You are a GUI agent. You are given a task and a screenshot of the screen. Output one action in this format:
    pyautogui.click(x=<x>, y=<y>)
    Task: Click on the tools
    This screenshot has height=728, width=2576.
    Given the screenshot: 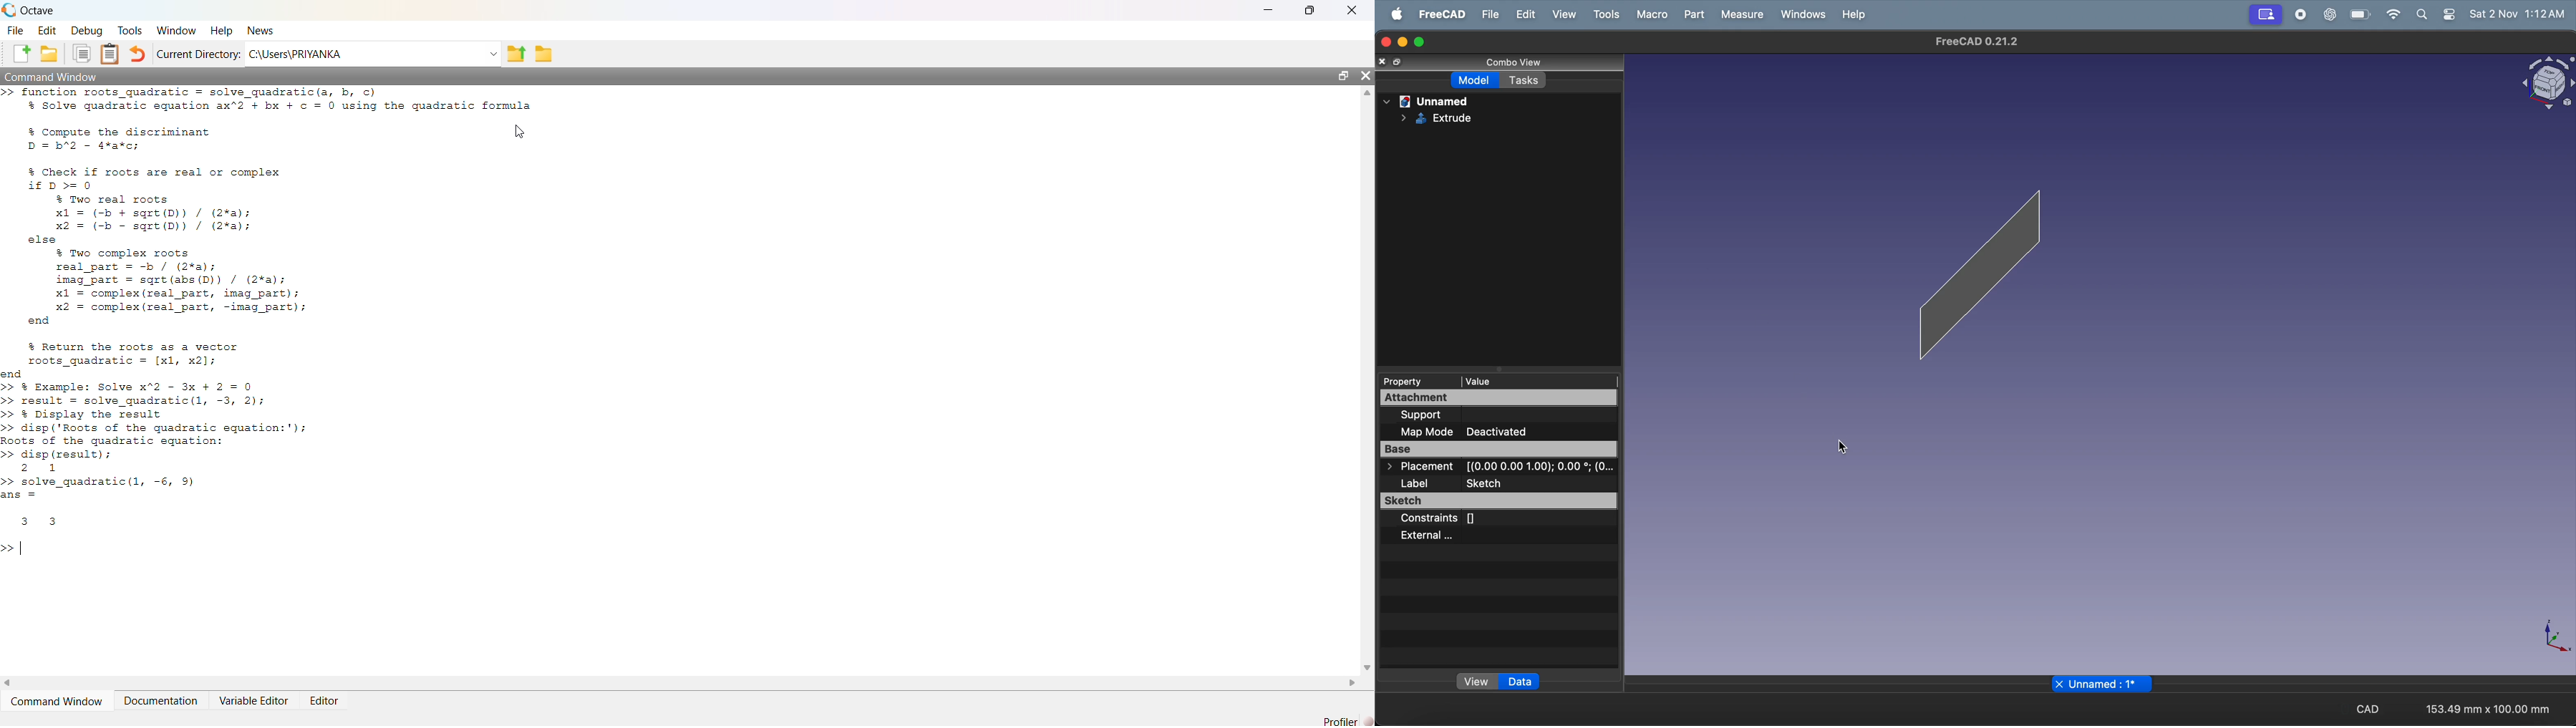 What is the action you would take?
    pyautogui.click(x=1604, y=15)
    